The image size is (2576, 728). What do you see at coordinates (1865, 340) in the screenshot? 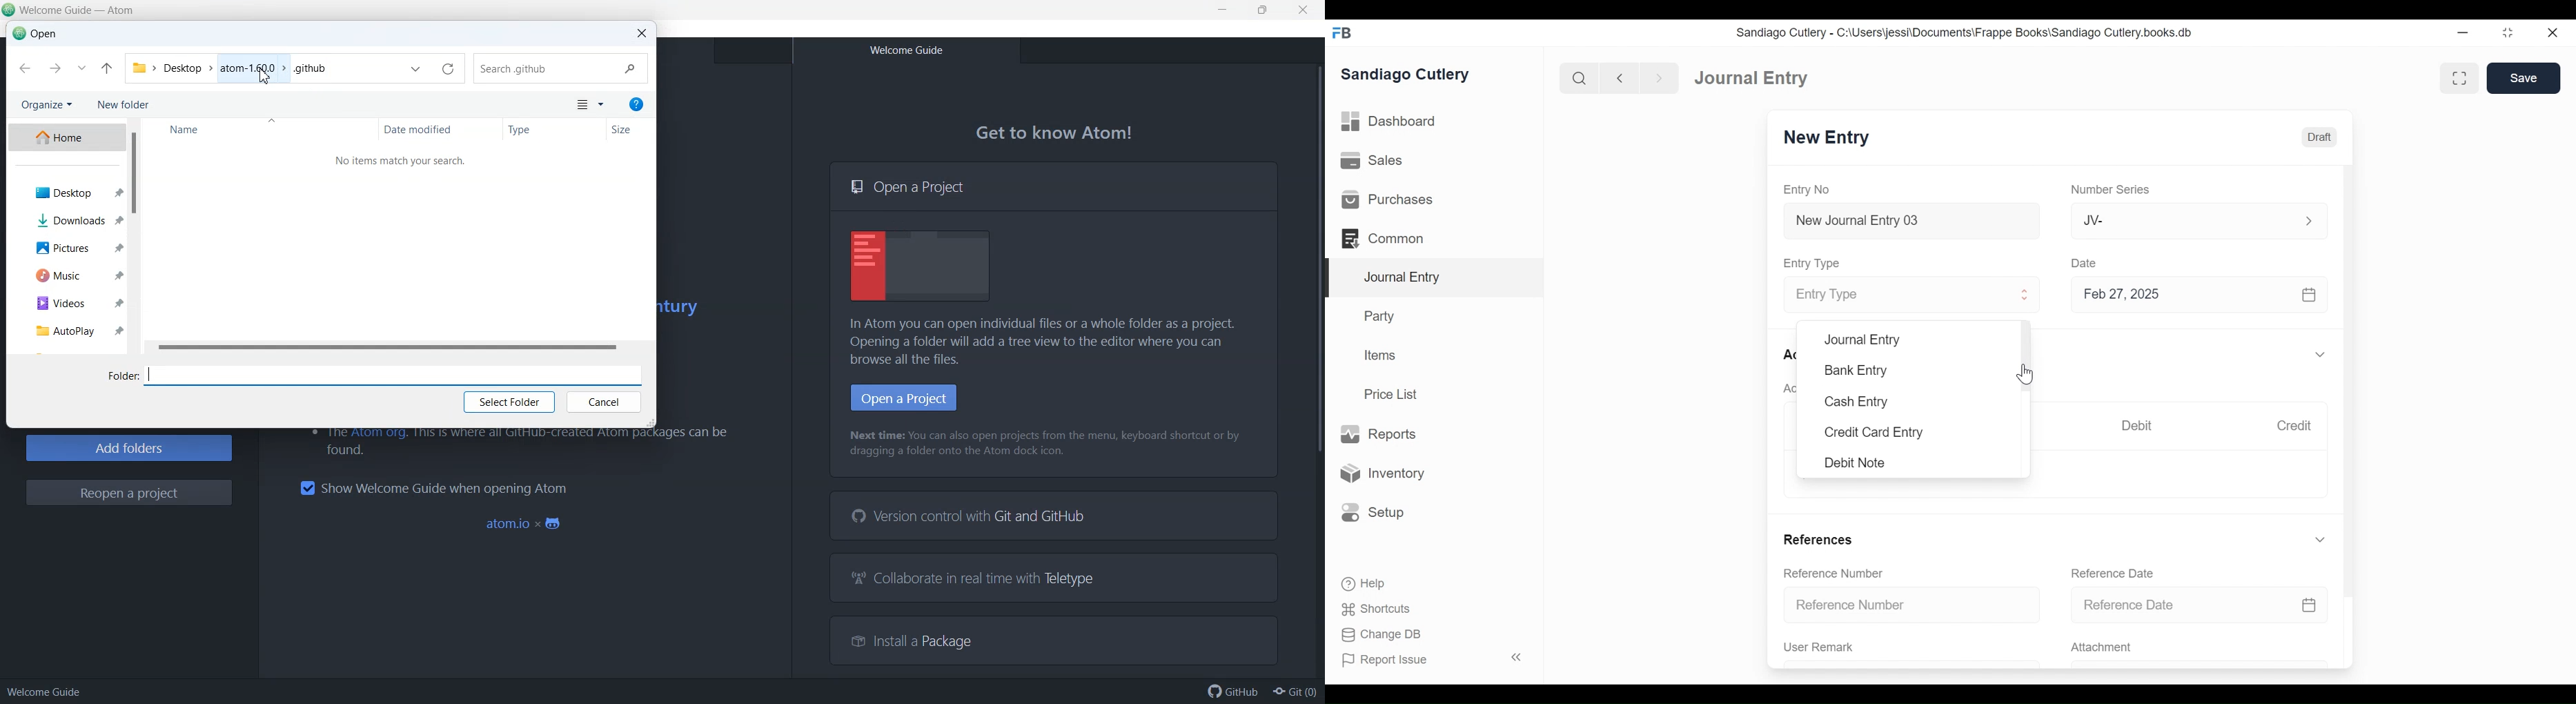
I see `Journal Entry` at bounding box center [1865, 340].